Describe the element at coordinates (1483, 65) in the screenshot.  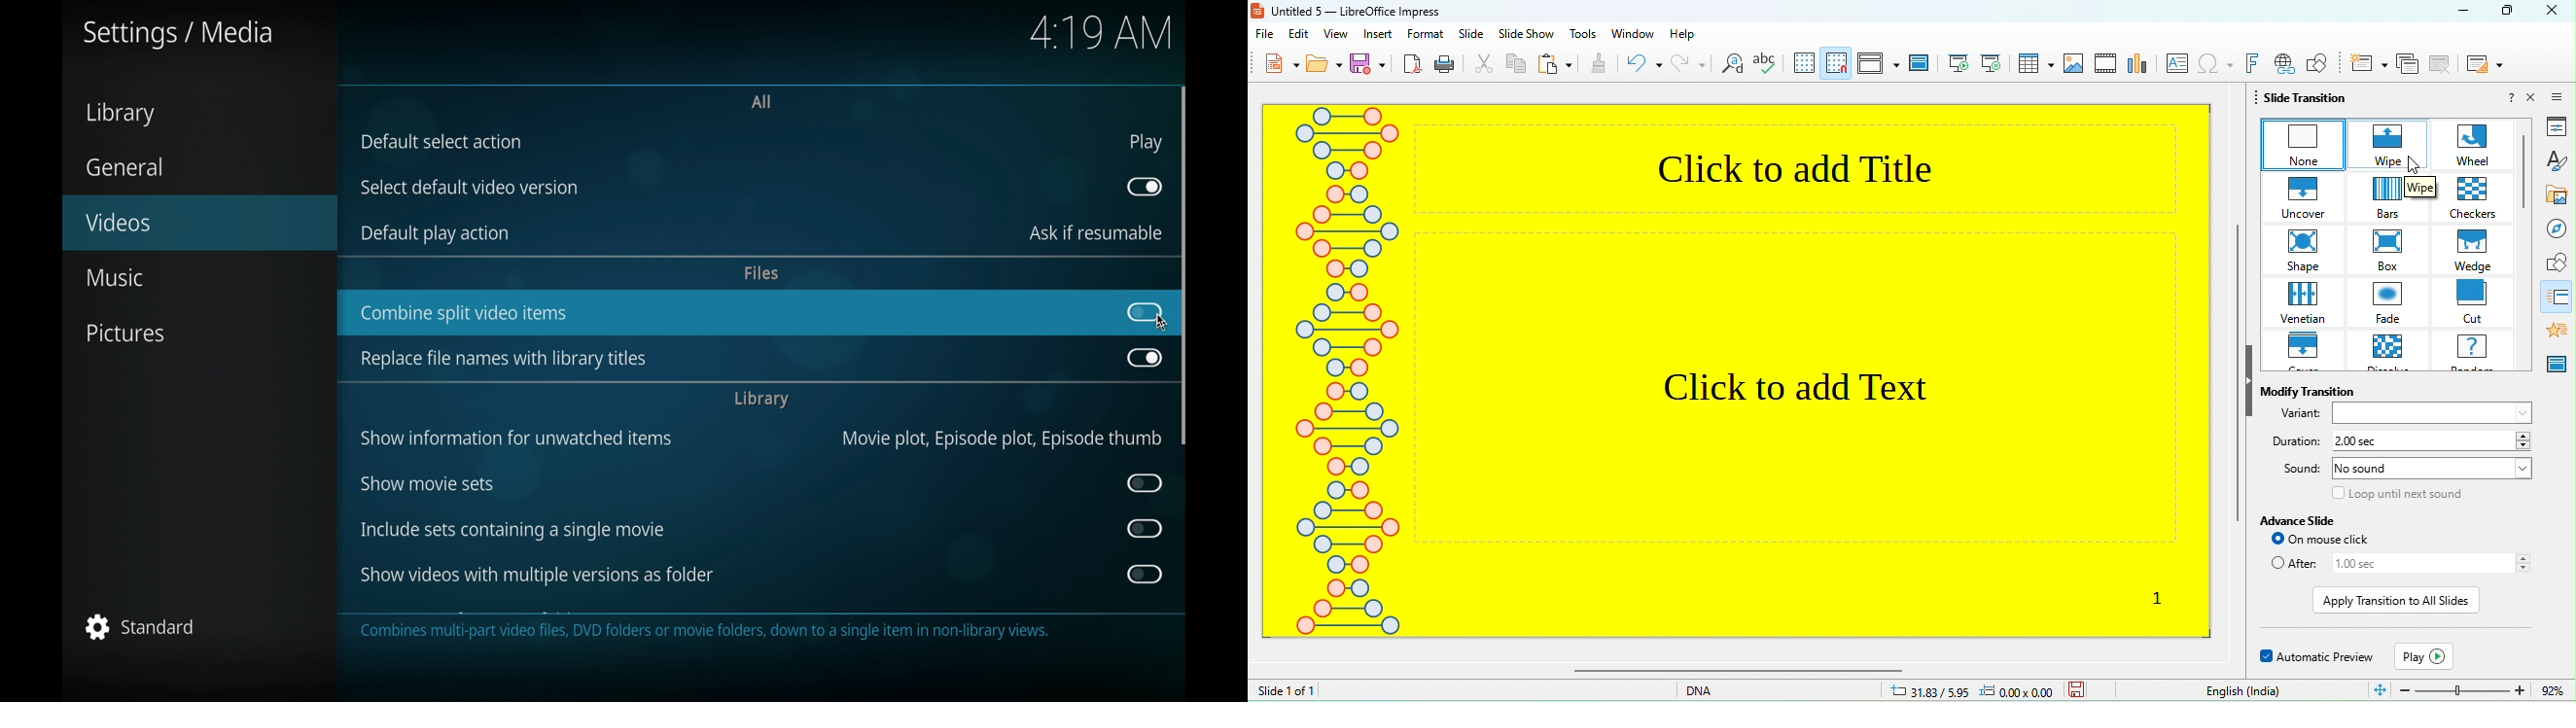
I see `cut` at that location.